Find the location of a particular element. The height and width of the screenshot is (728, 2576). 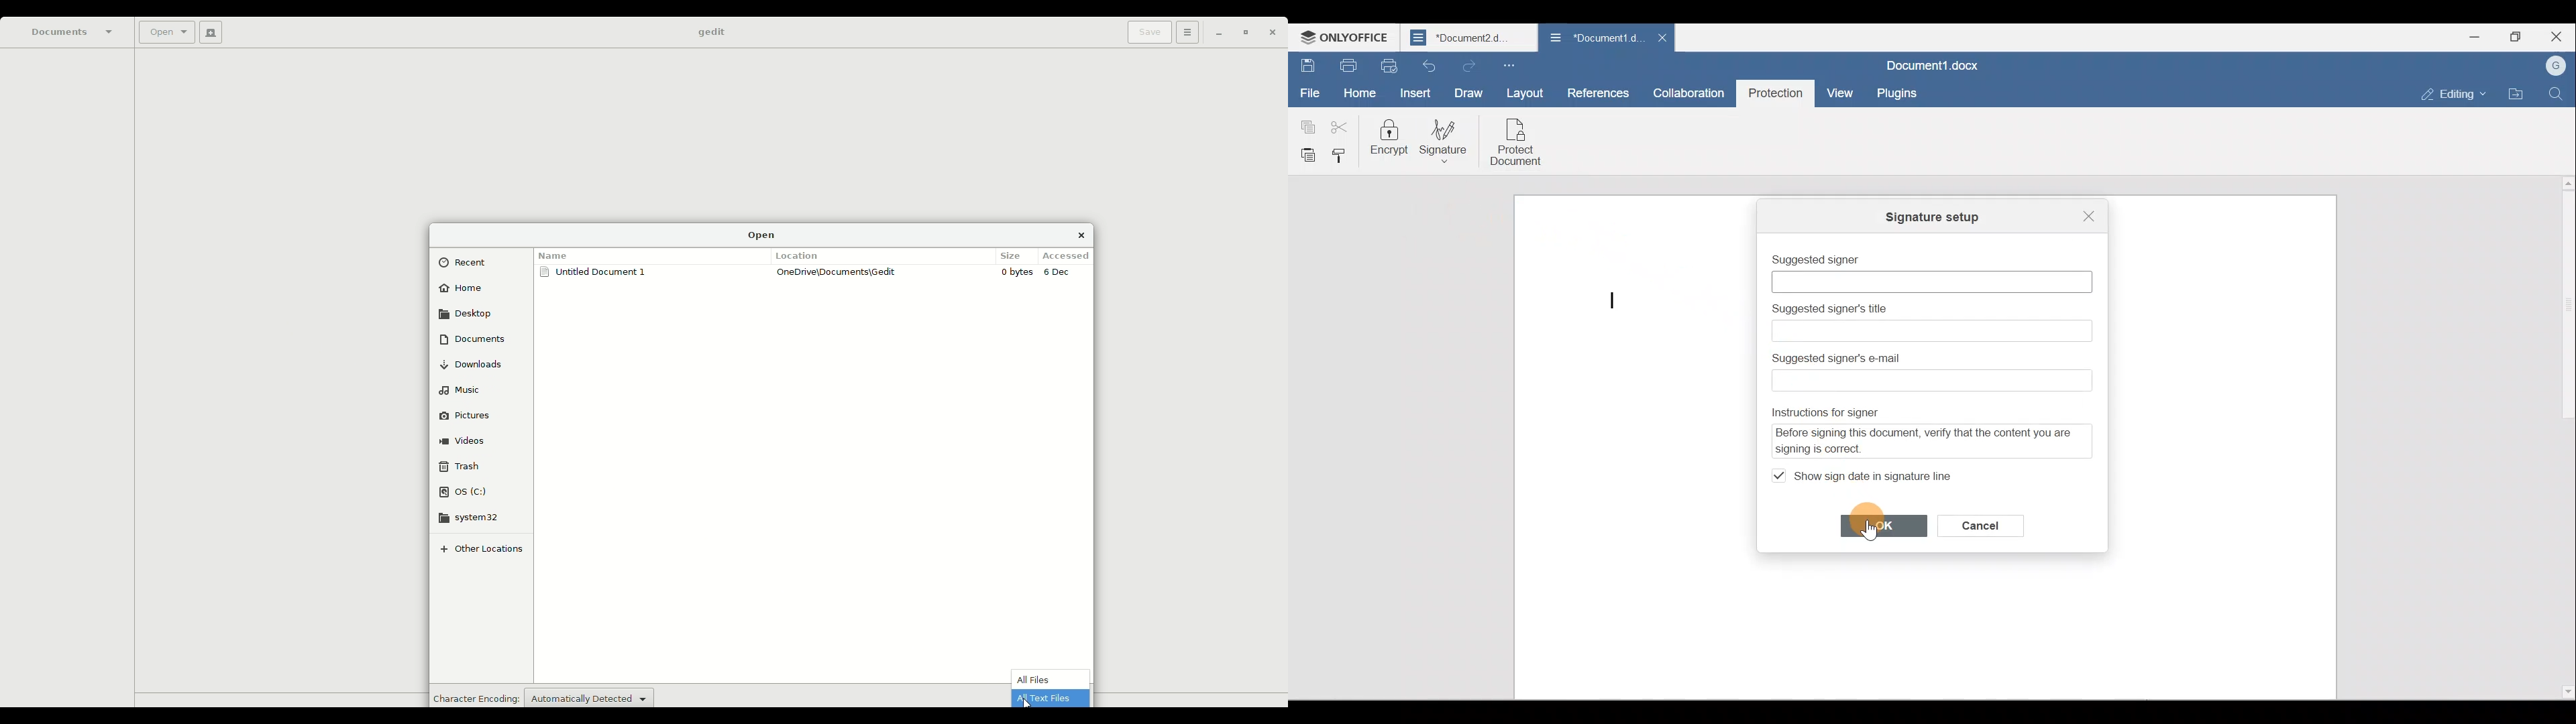

Draw is located at coordinates (1472, 94).